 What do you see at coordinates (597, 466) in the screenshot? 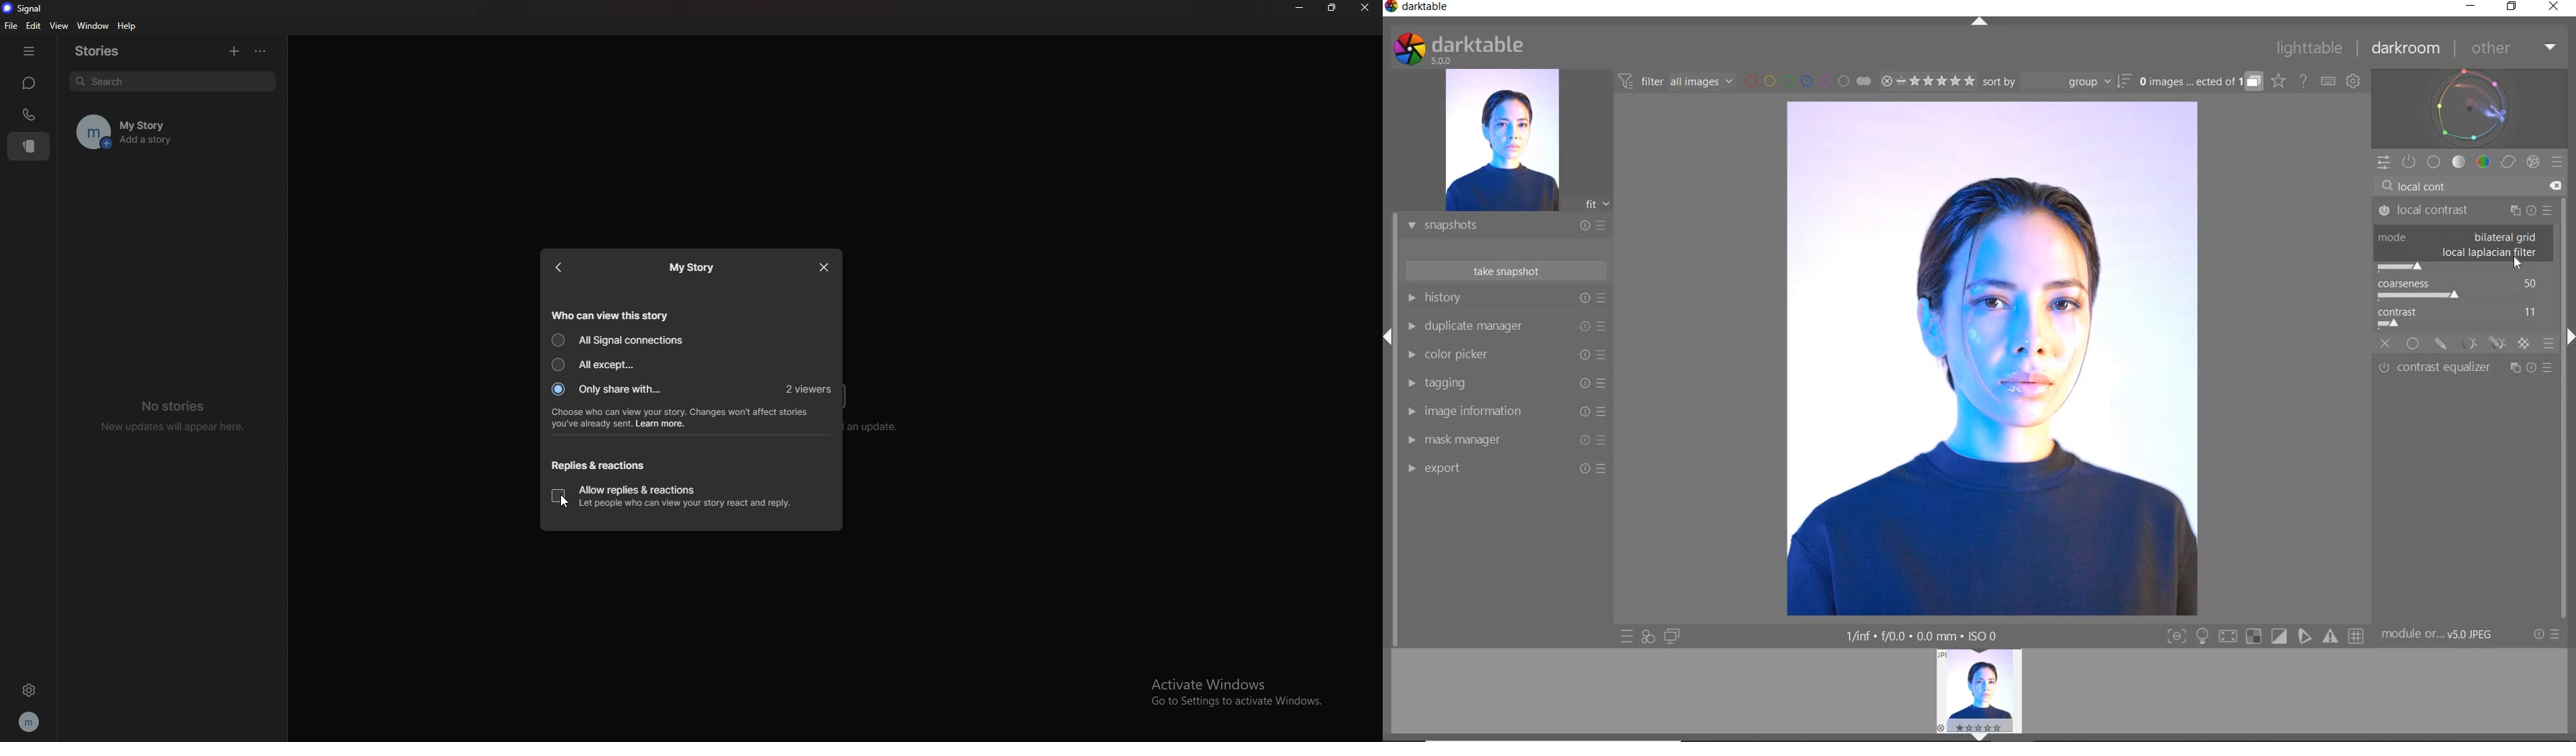
I see `replies and reactions` at bounding box center [597, 466].